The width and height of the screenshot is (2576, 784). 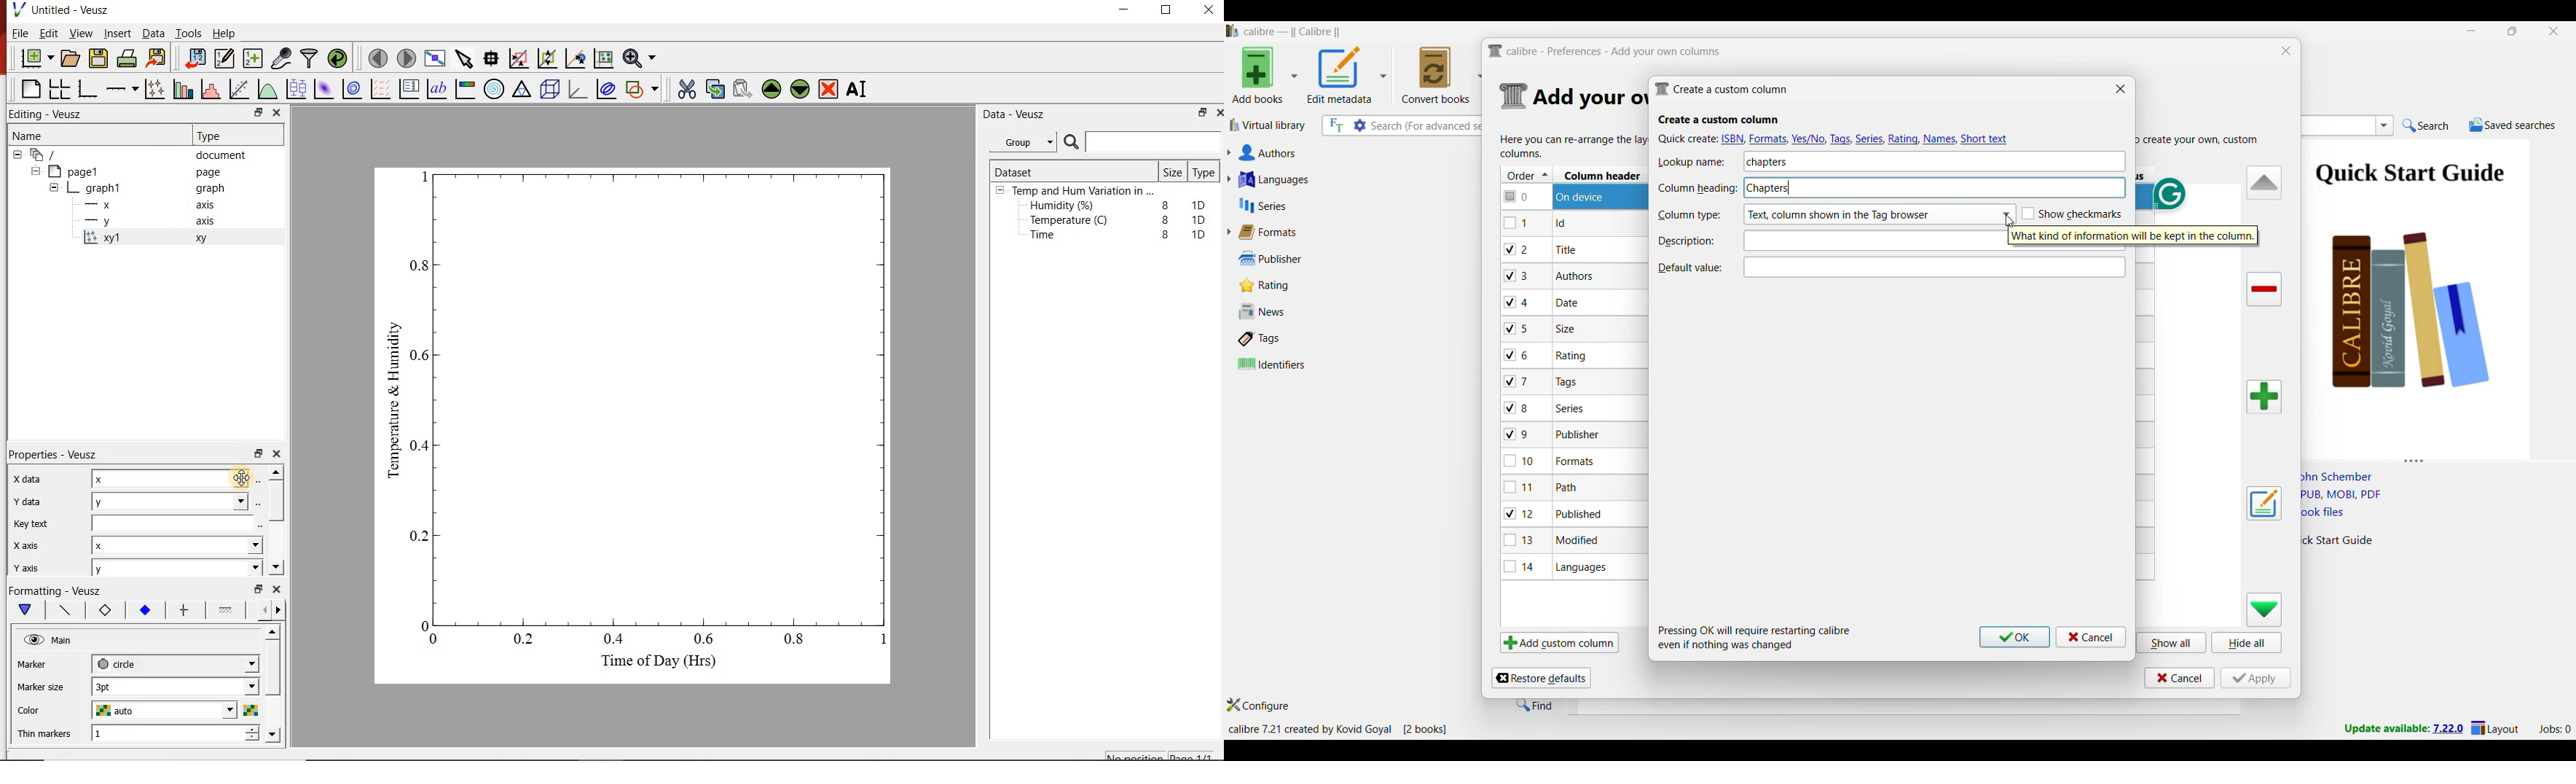 I want to click on page, so click(x=211, y=173).